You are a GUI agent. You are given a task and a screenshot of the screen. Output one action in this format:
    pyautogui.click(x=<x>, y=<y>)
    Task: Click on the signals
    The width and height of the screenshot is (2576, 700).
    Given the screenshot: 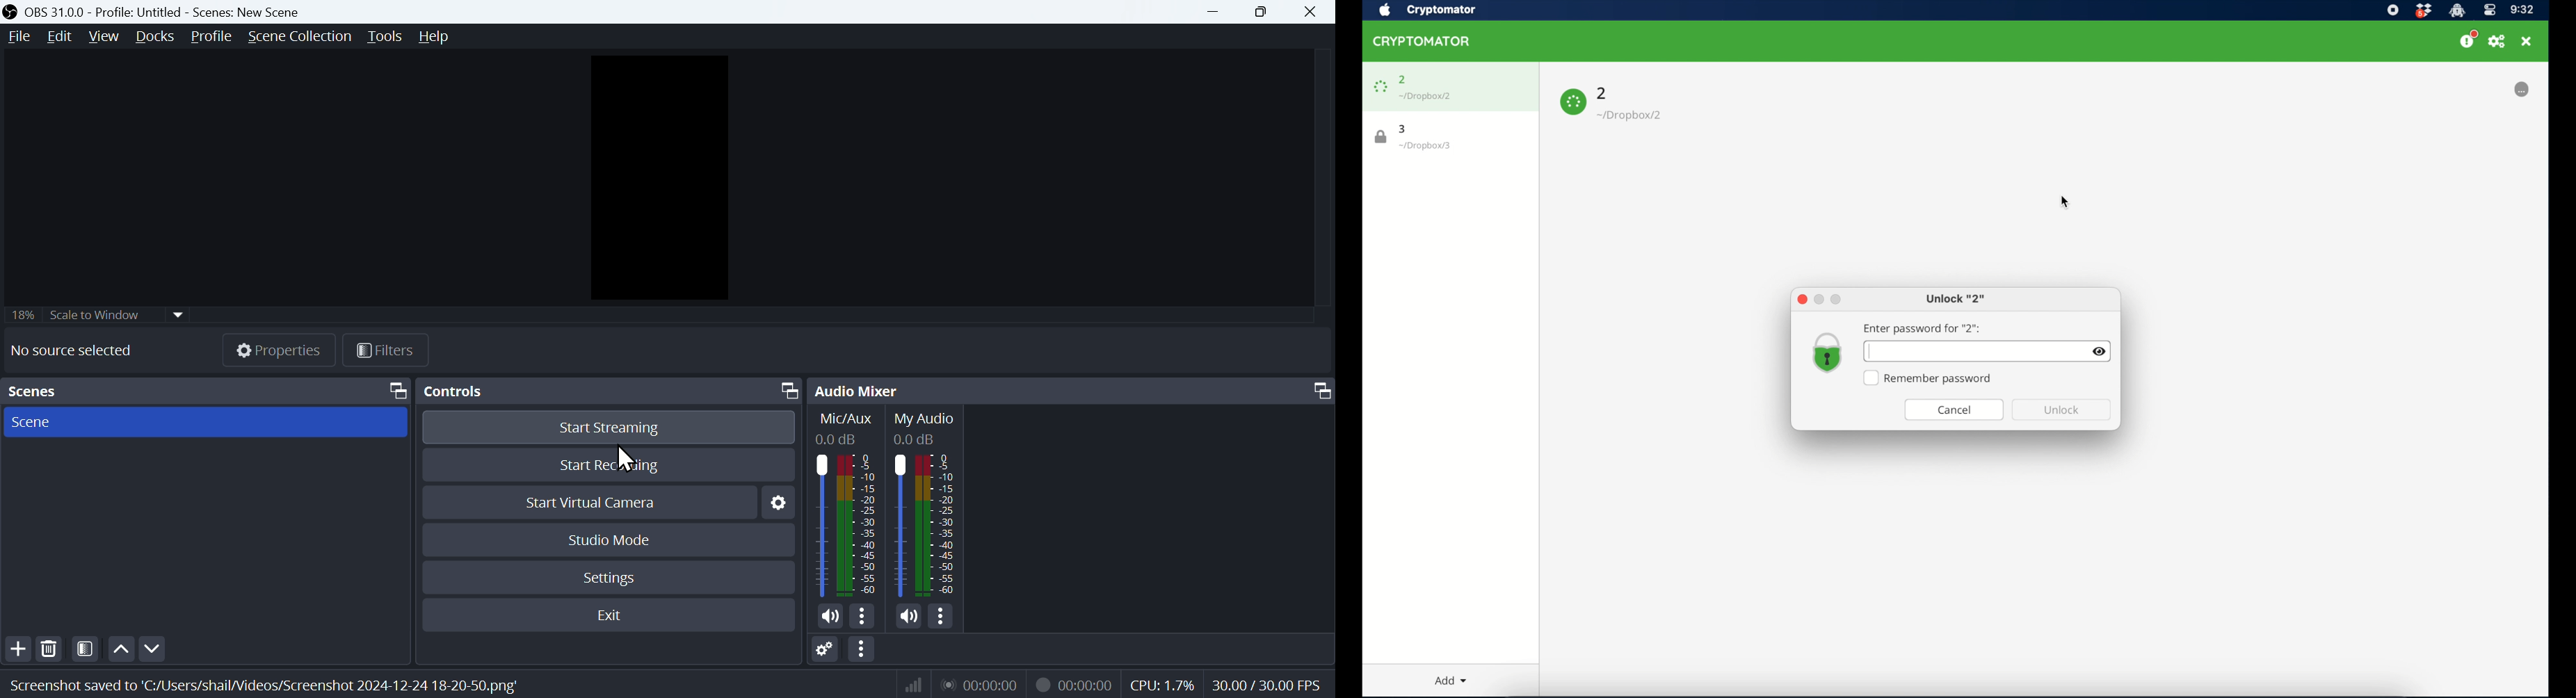 What is the action you would take?
    pyautogui.click(x=908, y=683)
    